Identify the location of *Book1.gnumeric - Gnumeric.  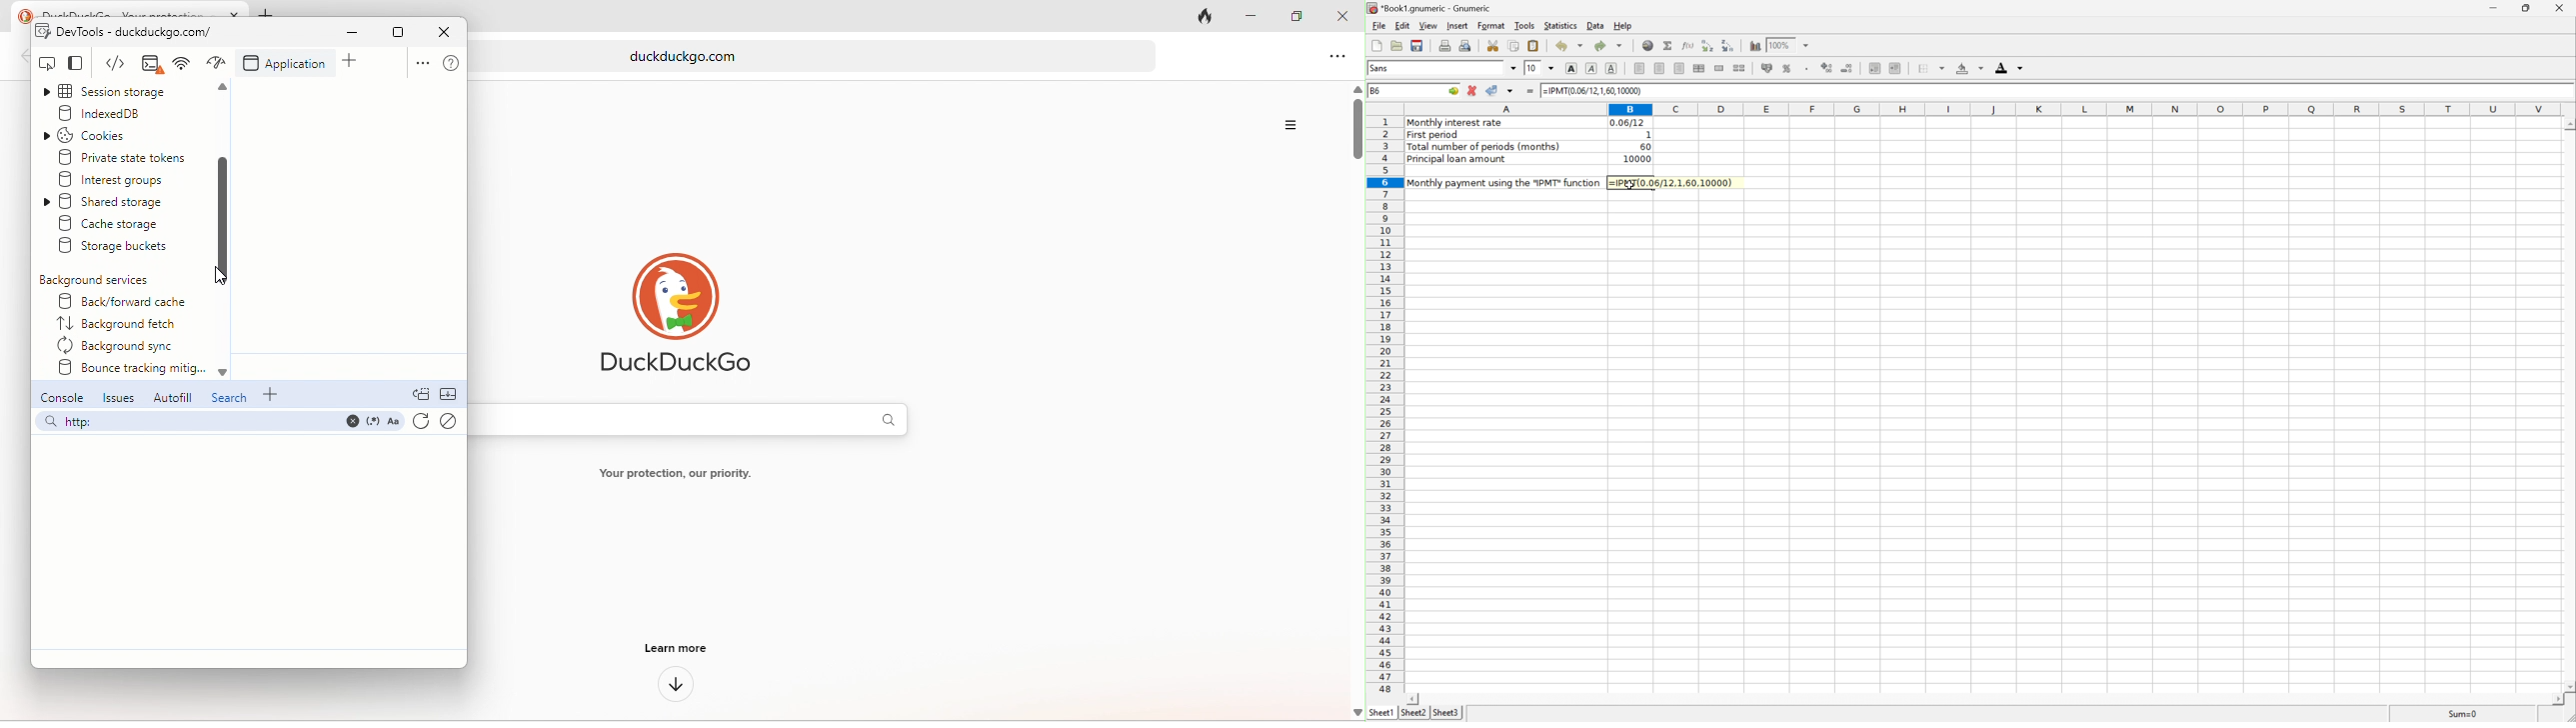
(1433, 8).